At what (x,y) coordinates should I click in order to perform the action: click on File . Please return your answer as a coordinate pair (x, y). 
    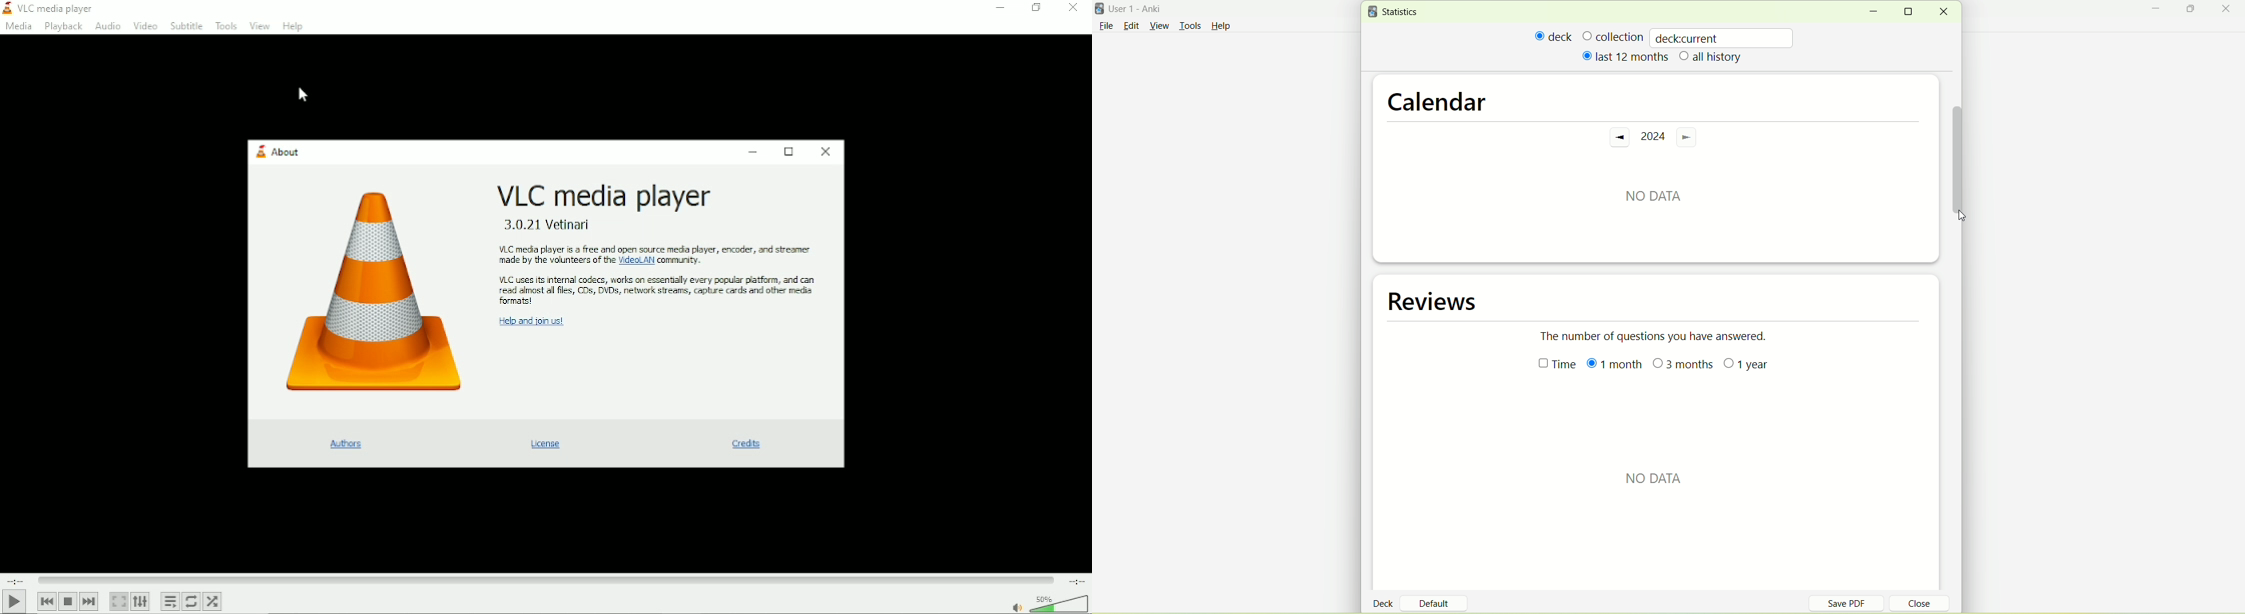
    Looking at the image, I should click on (1106, 26).